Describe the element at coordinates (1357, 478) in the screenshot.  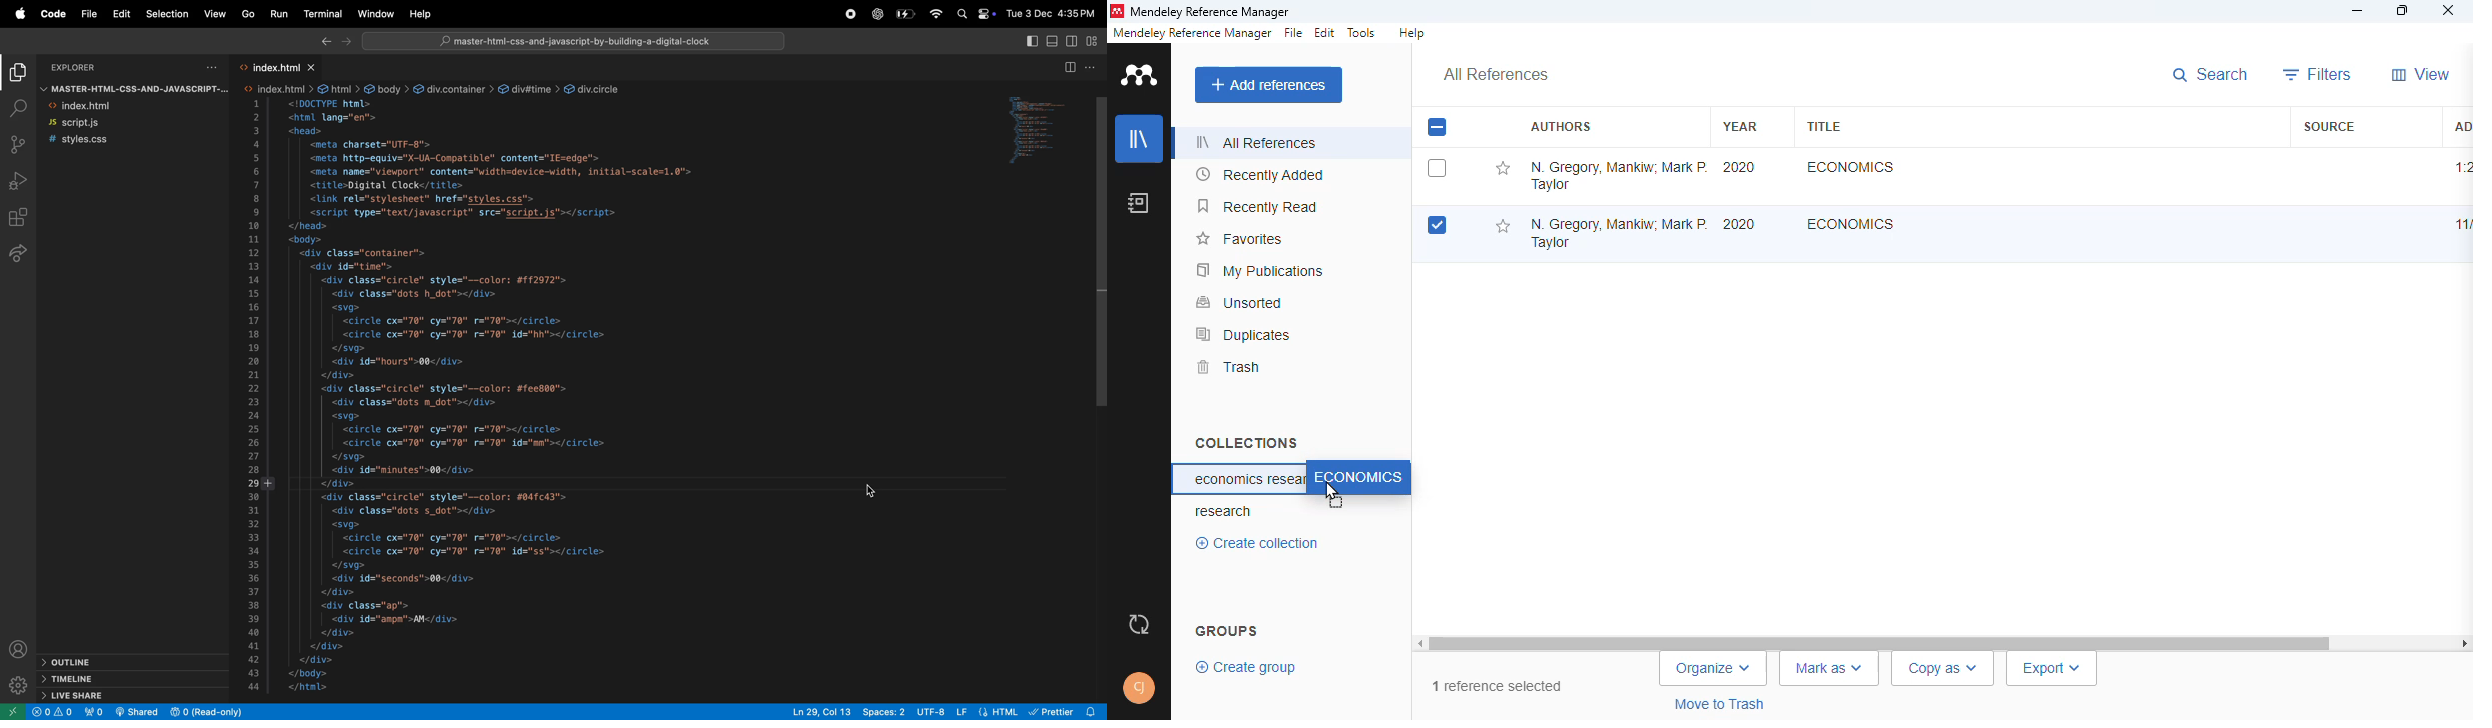
I see `economics` at that location.